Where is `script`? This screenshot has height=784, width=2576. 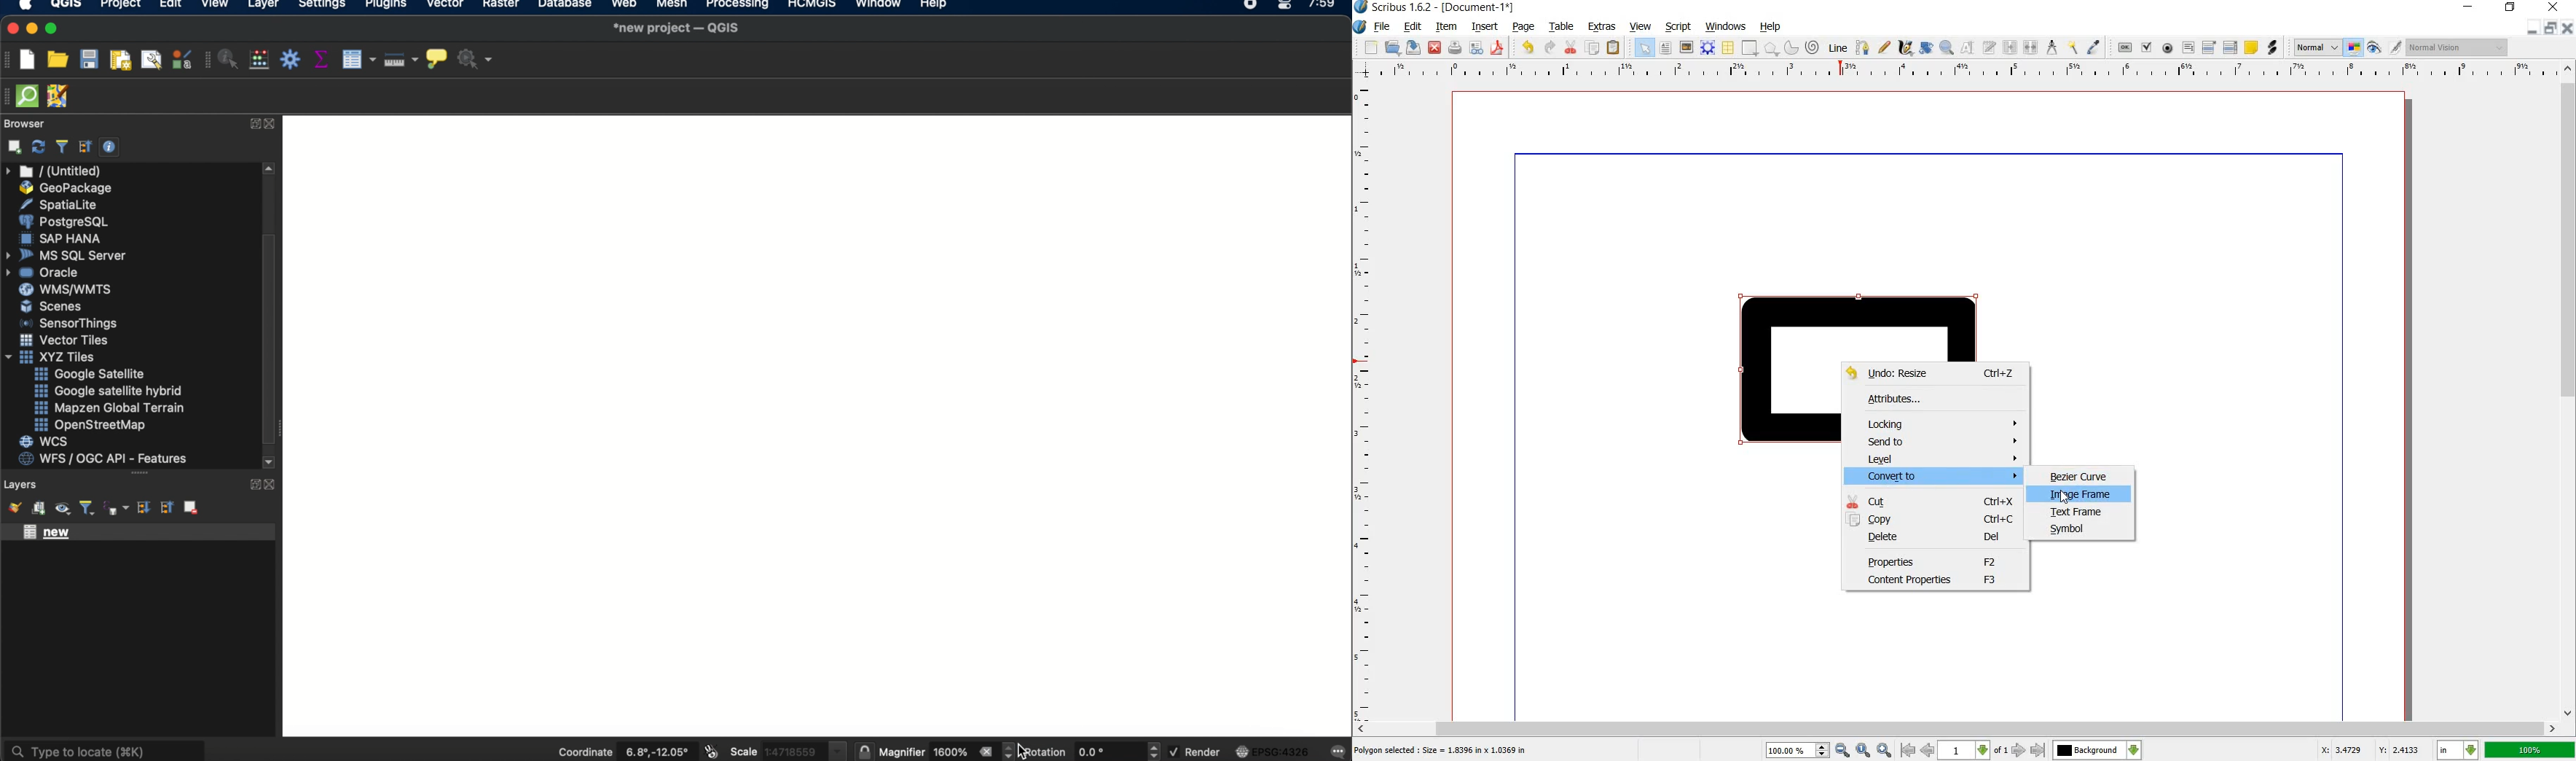
script is located at coordinates (1677, 26).